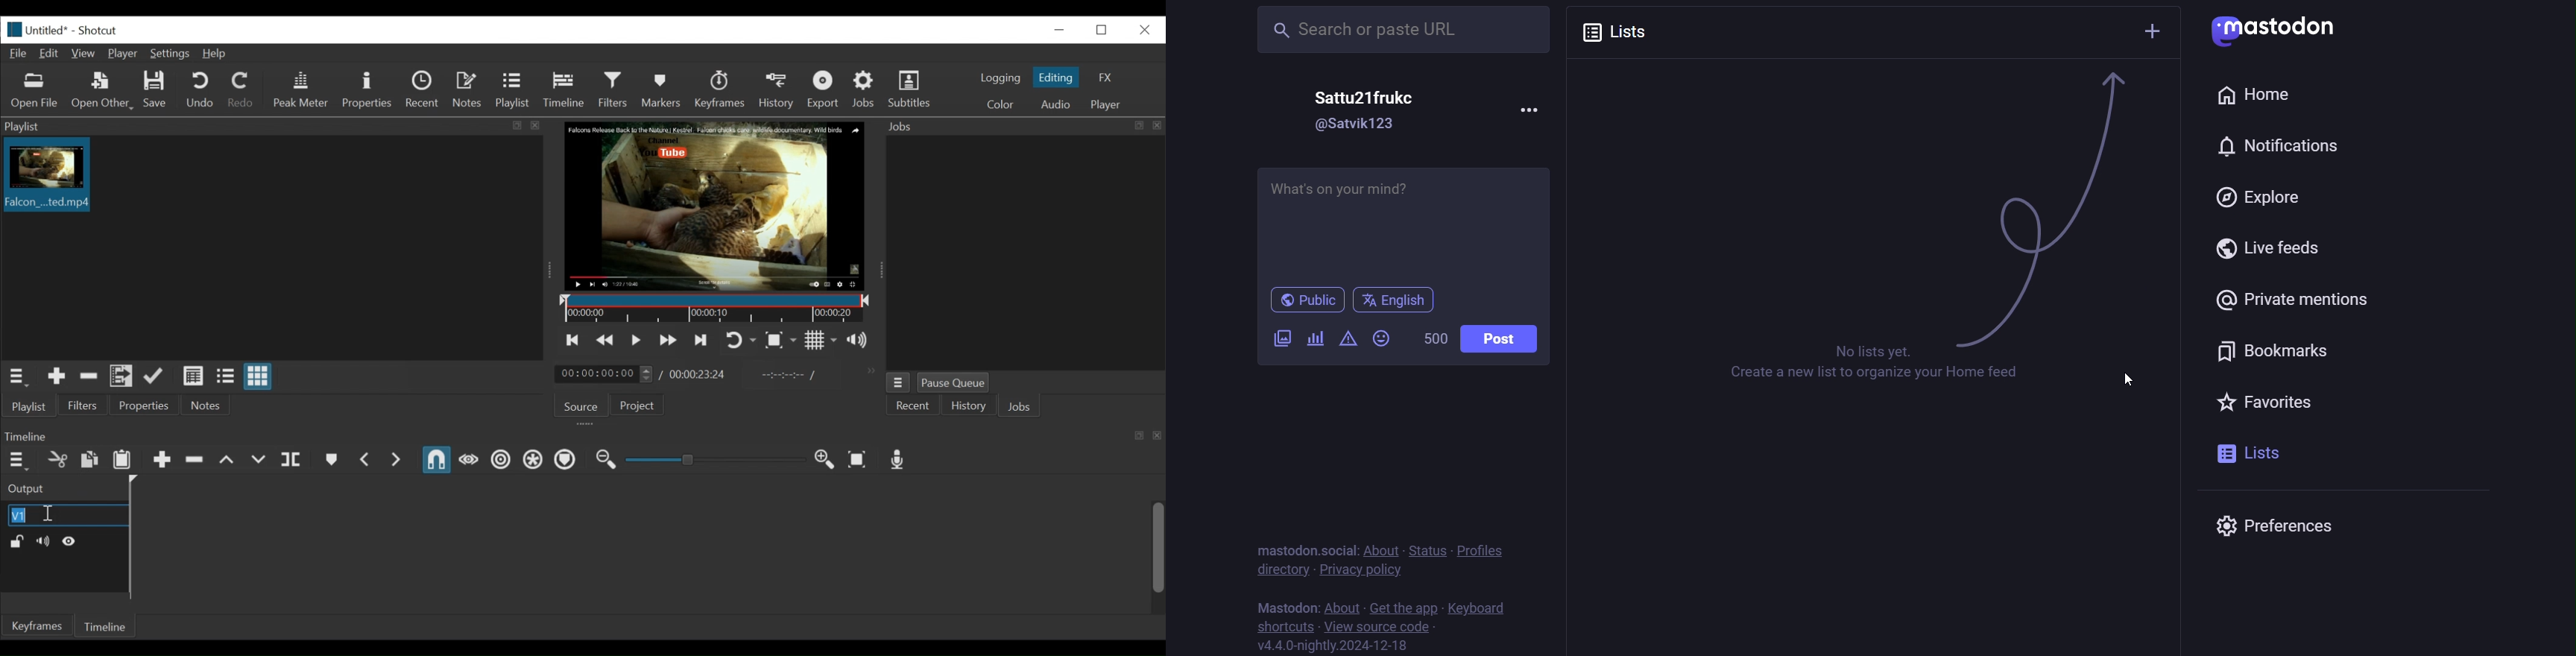 This screenshot has height=672, width=2576. I want to click on Edit, so click(50, 53).